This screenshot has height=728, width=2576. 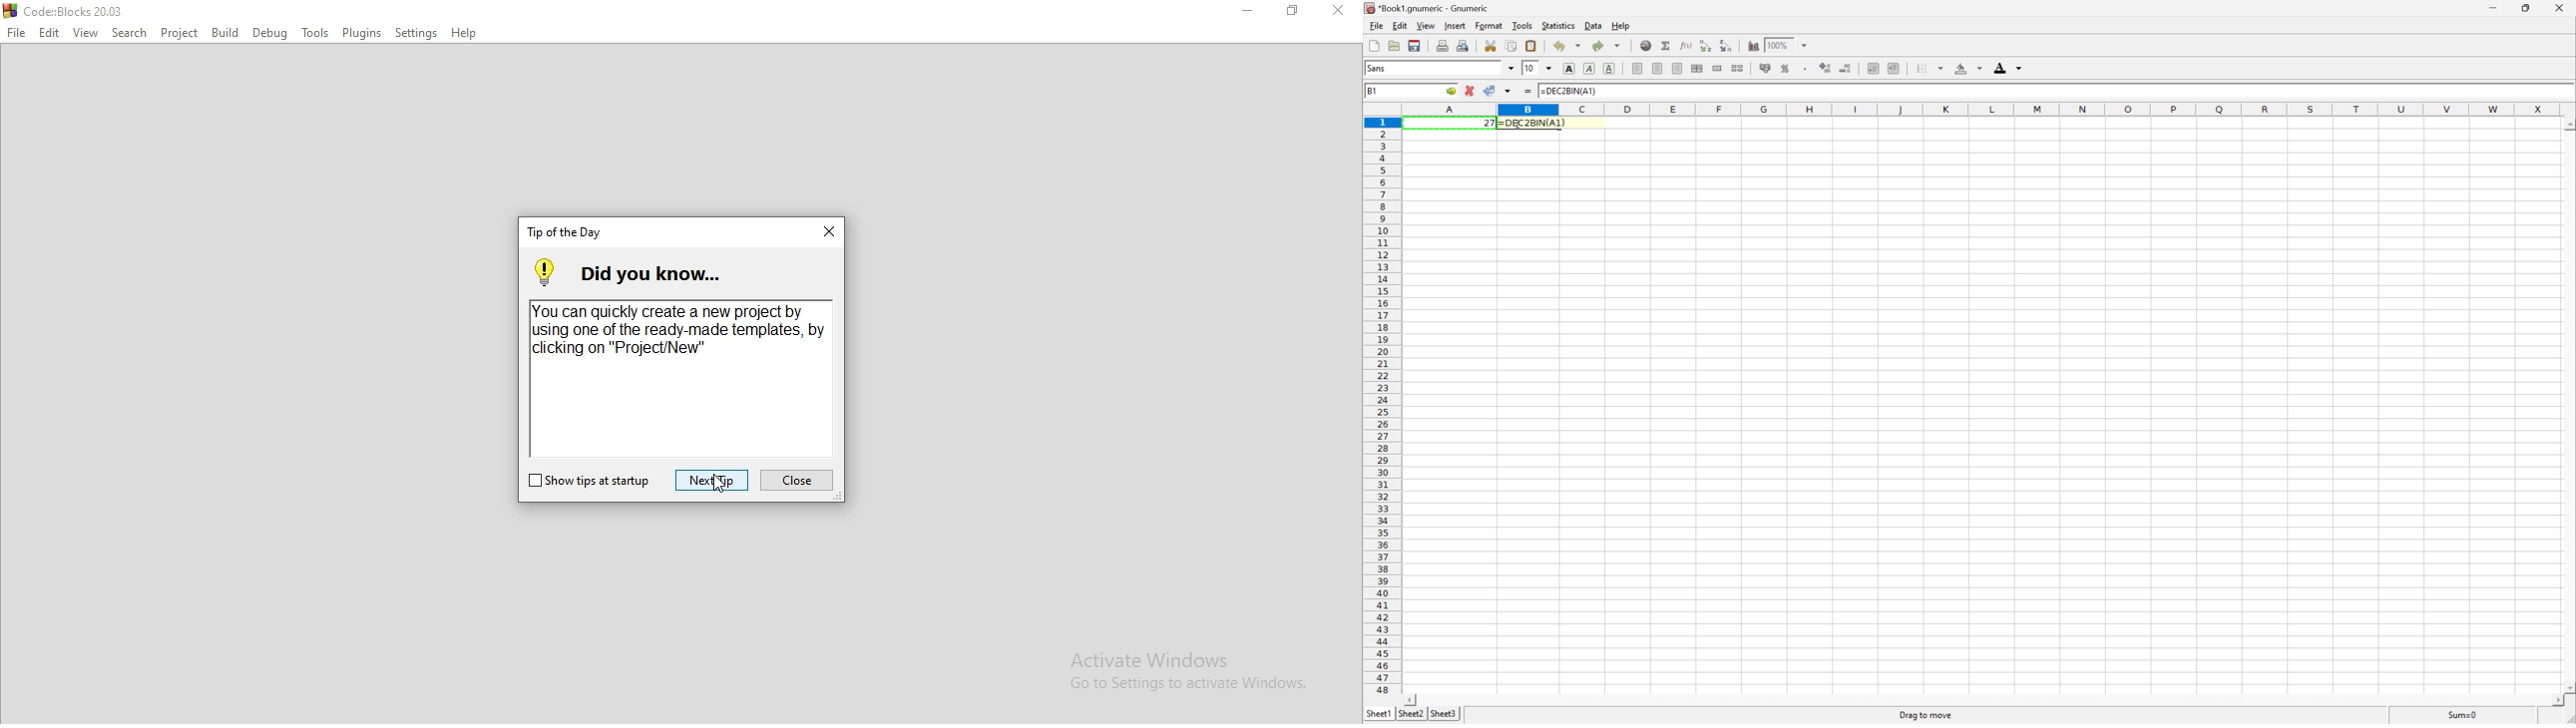 What do you see at coordinates (1968, 68) in the screenshot?
I see `Background` at bounding box center [1968, 68].